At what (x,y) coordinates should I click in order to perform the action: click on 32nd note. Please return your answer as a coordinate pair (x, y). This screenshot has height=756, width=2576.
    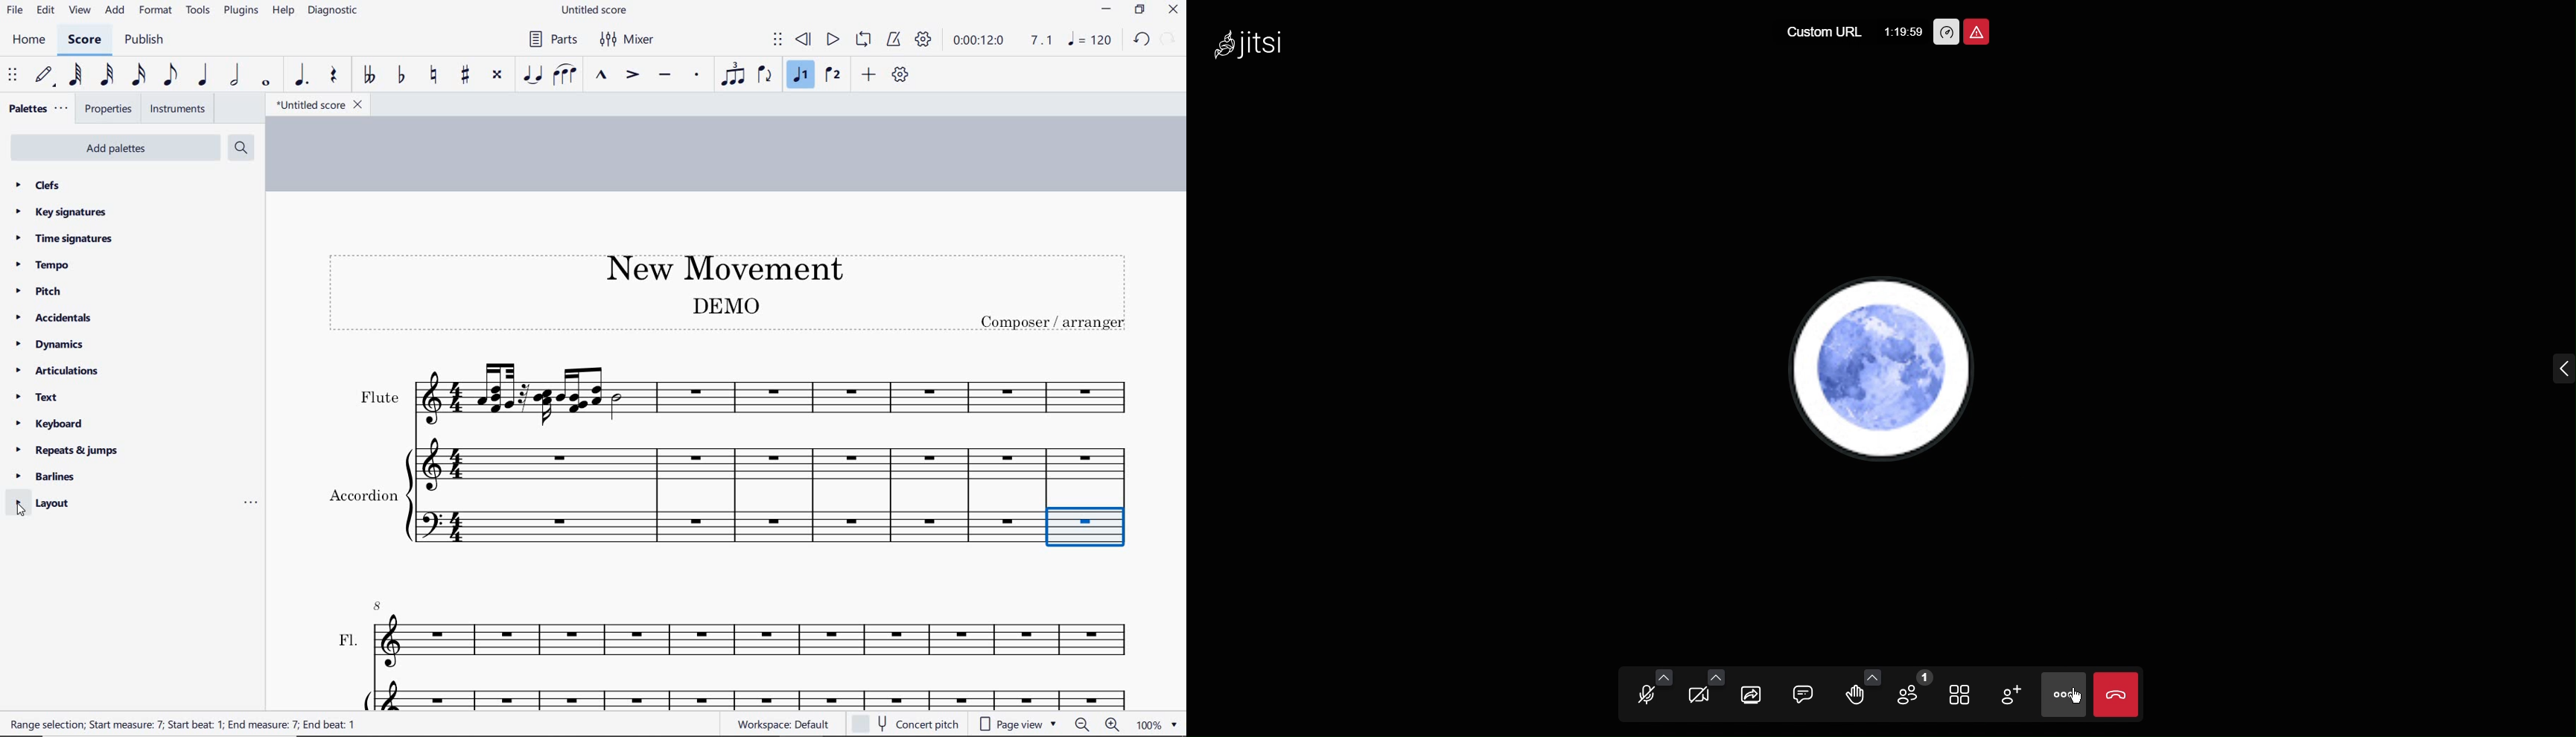
    Looking at the image, I should click on (106, 76).